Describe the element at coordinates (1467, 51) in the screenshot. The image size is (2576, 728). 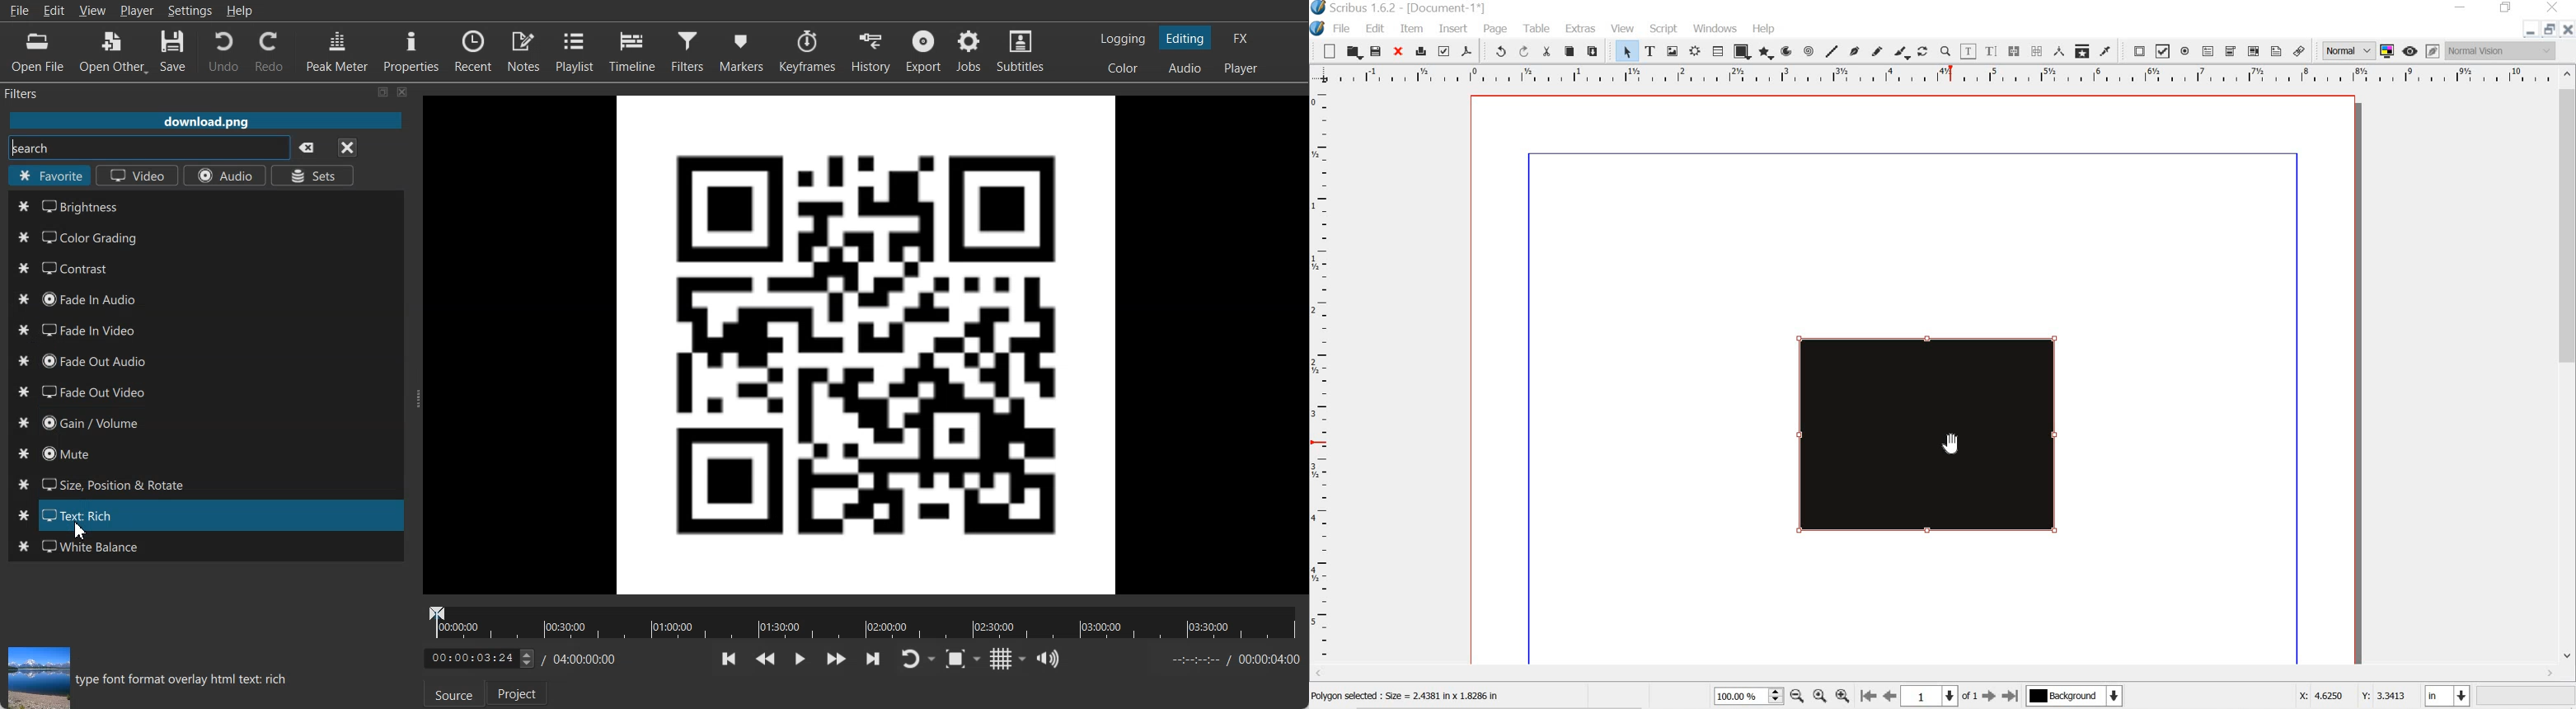
I see `save as pdf` at that location.